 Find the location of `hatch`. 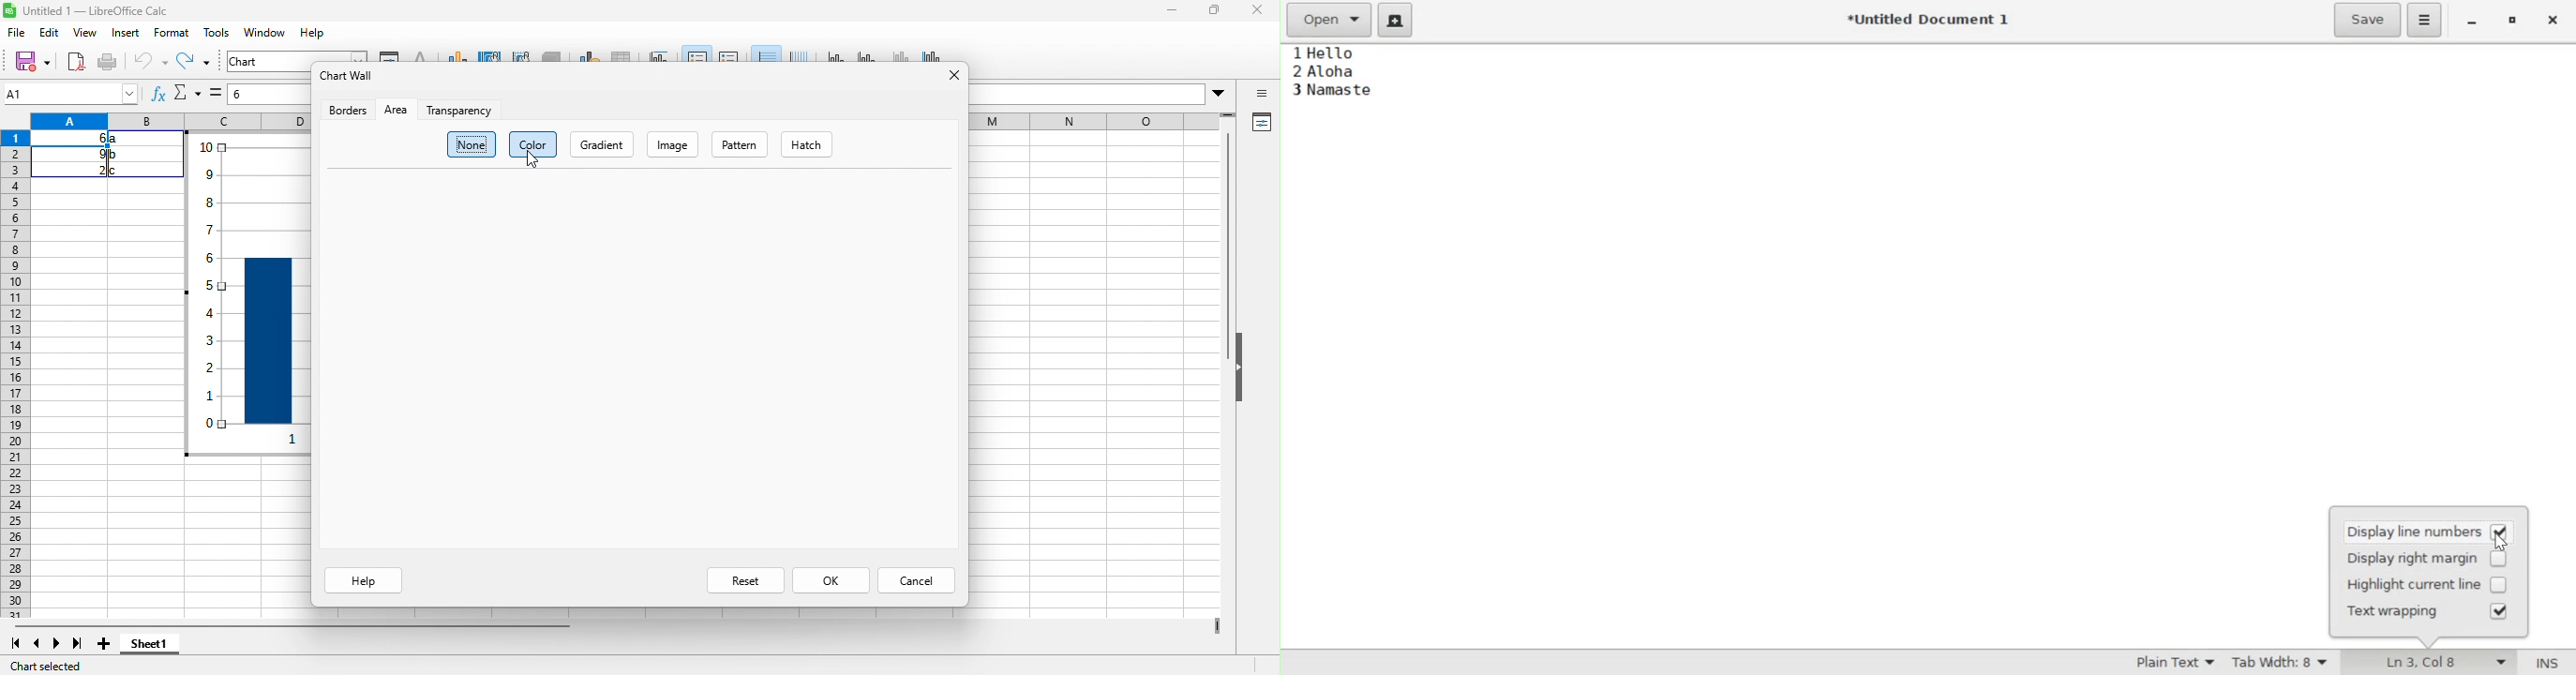

hatch is located at coordinates (824, 144).